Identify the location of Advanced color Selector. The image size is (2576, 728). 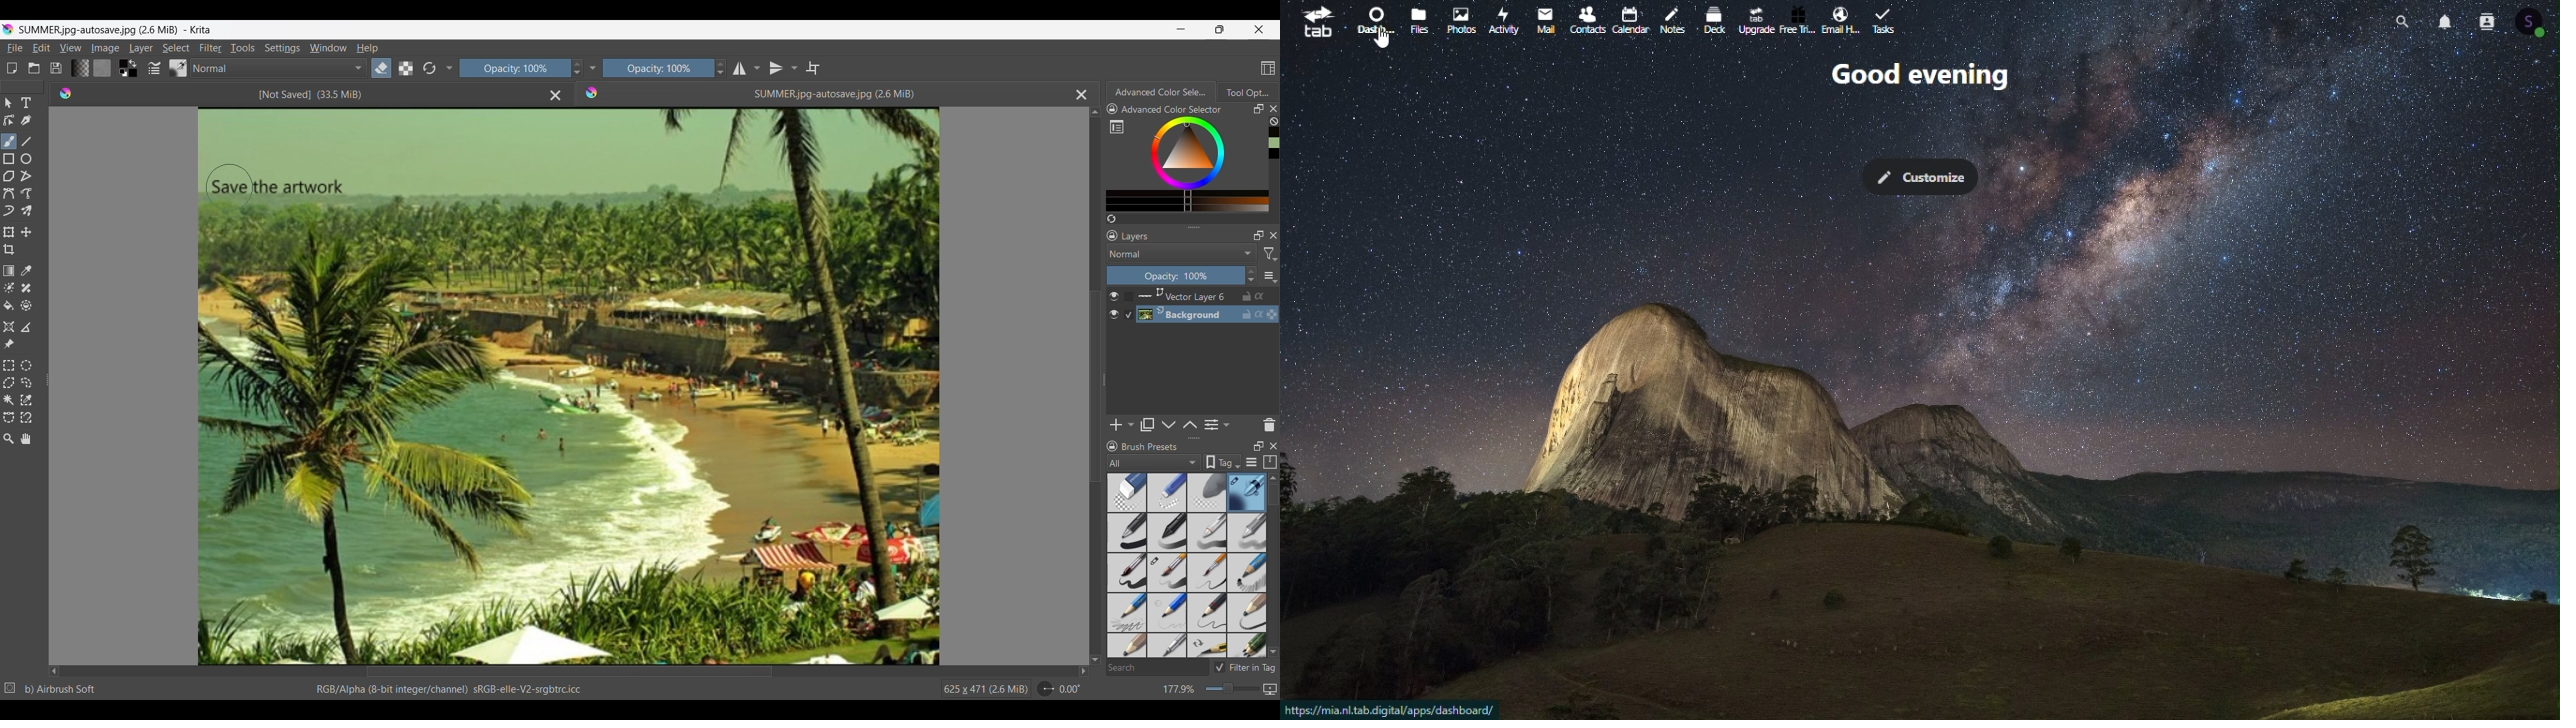
(1162, 90).